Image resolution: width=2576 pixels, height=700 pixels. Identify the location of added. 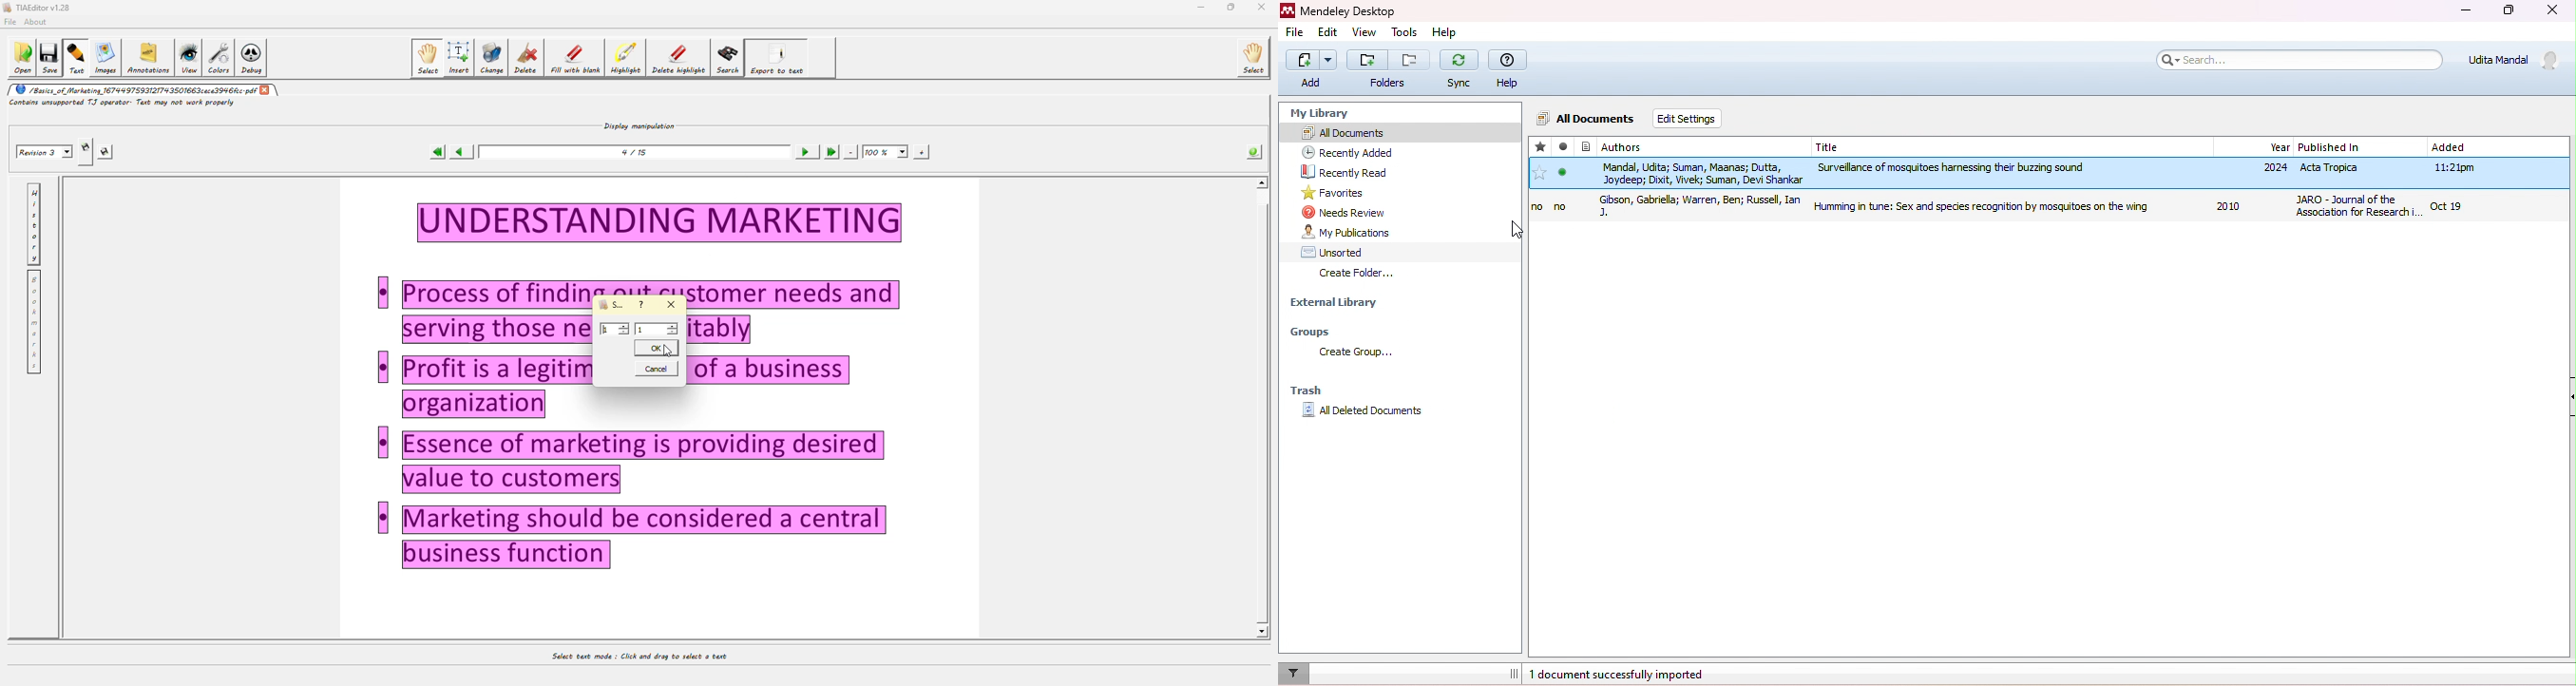
(2448, 148).